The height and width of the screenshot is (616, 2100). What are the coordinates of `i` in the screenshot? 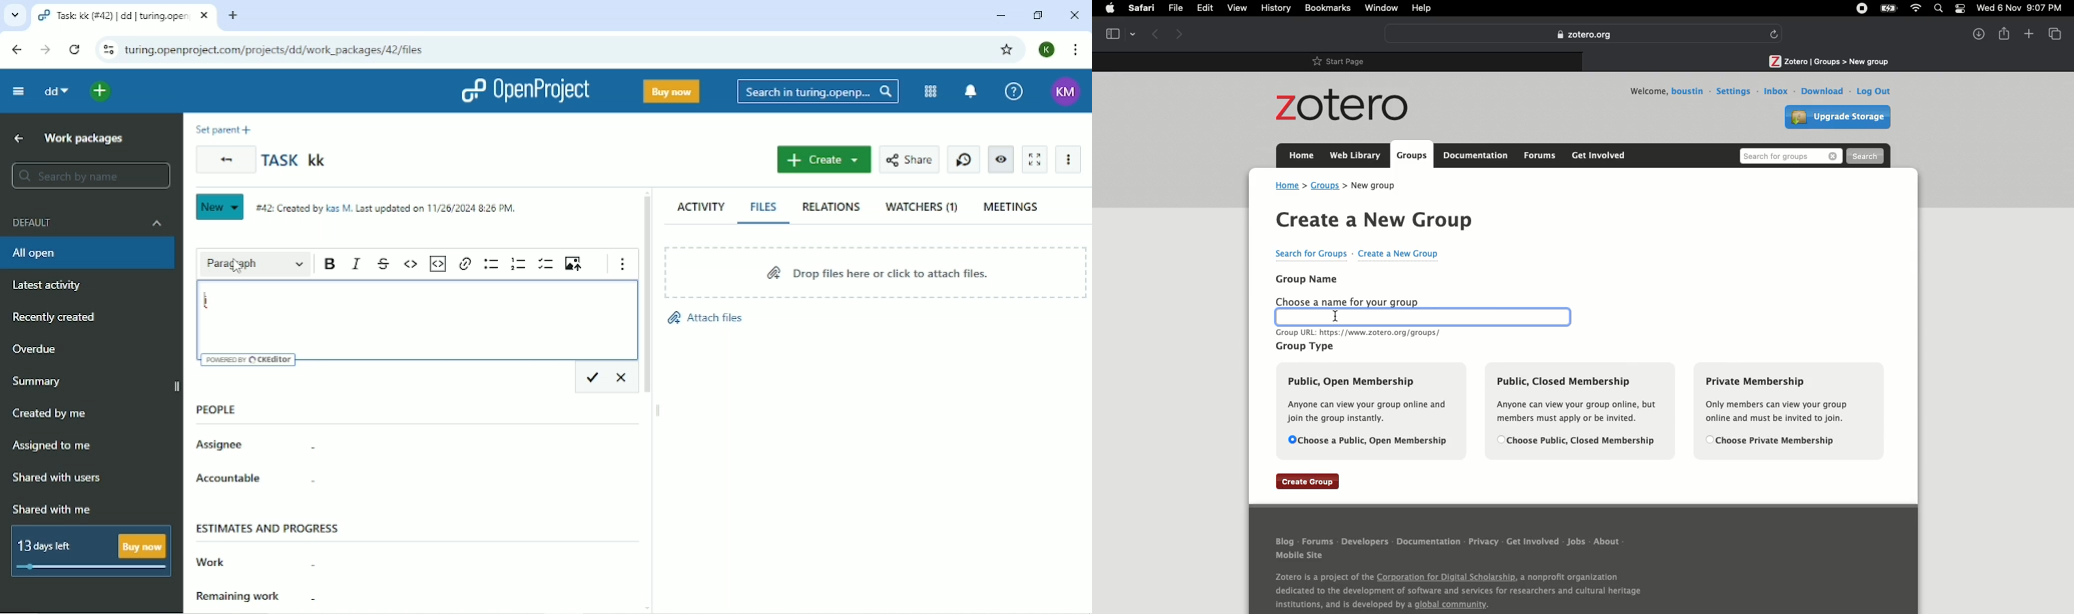 It's located at (208, 298).